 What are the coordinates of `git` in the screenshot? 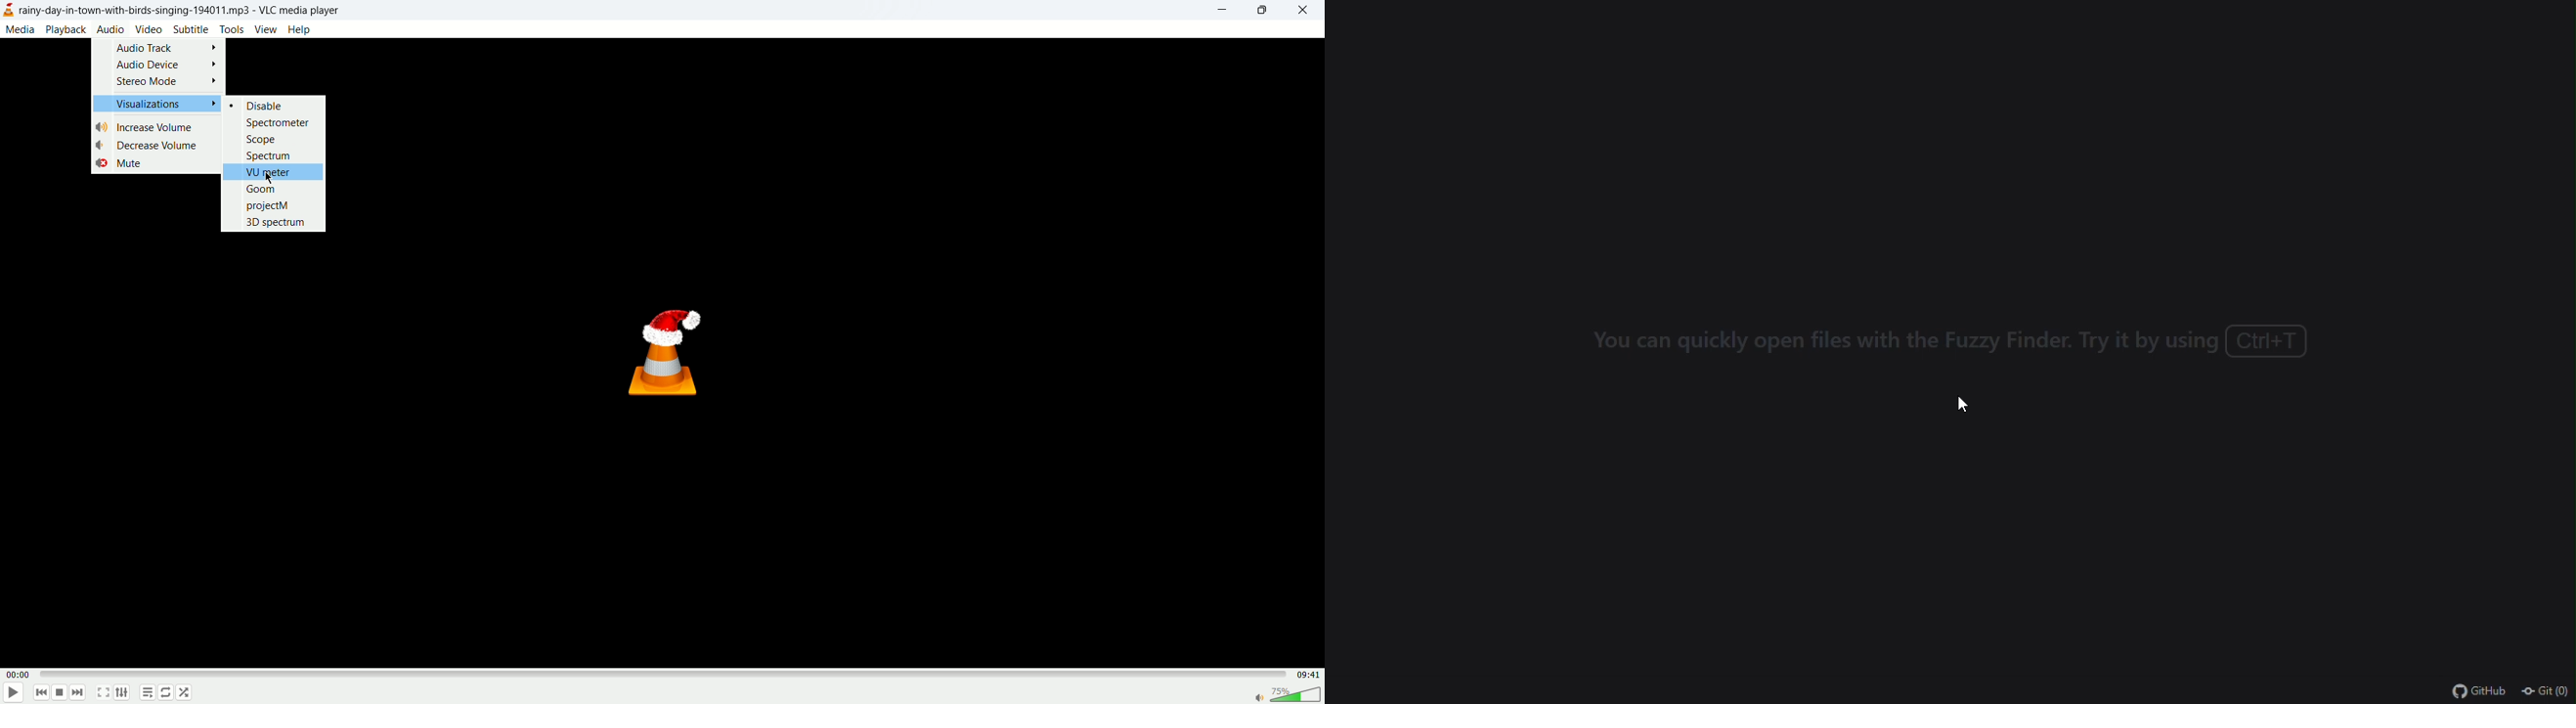 It's located at (2546, 691).